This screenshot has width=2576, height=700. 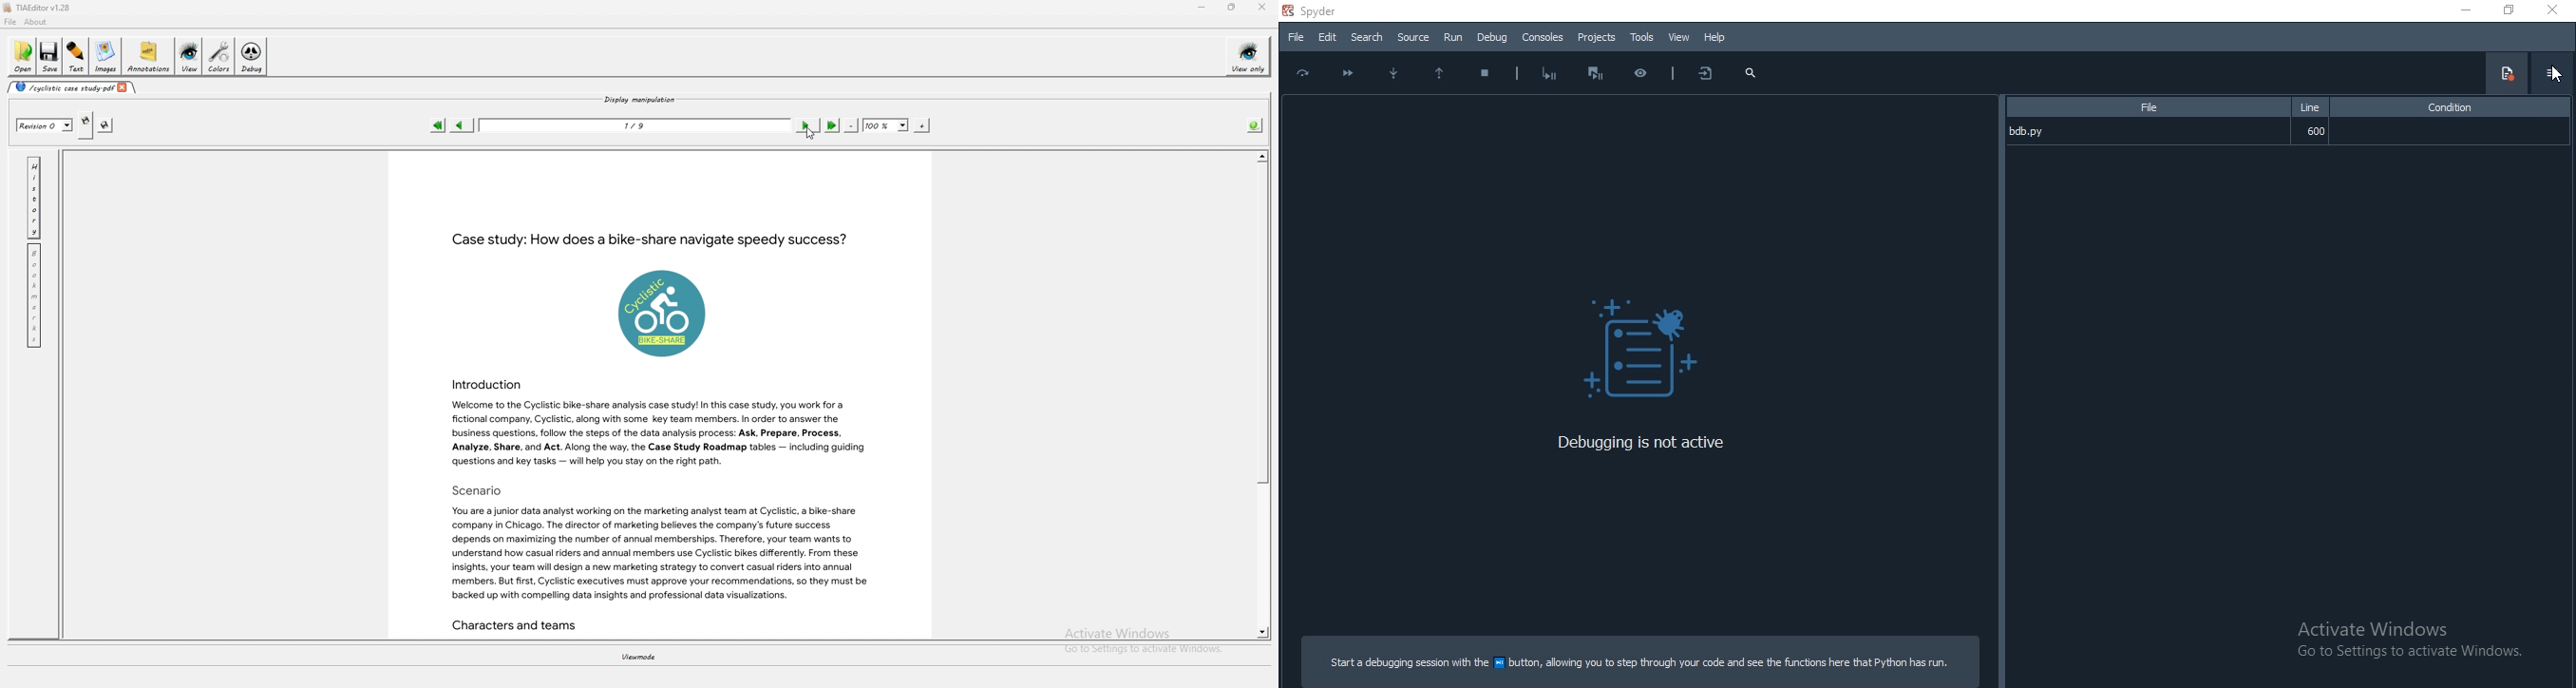 I want to click on Close, so click(x=2556, y=11).